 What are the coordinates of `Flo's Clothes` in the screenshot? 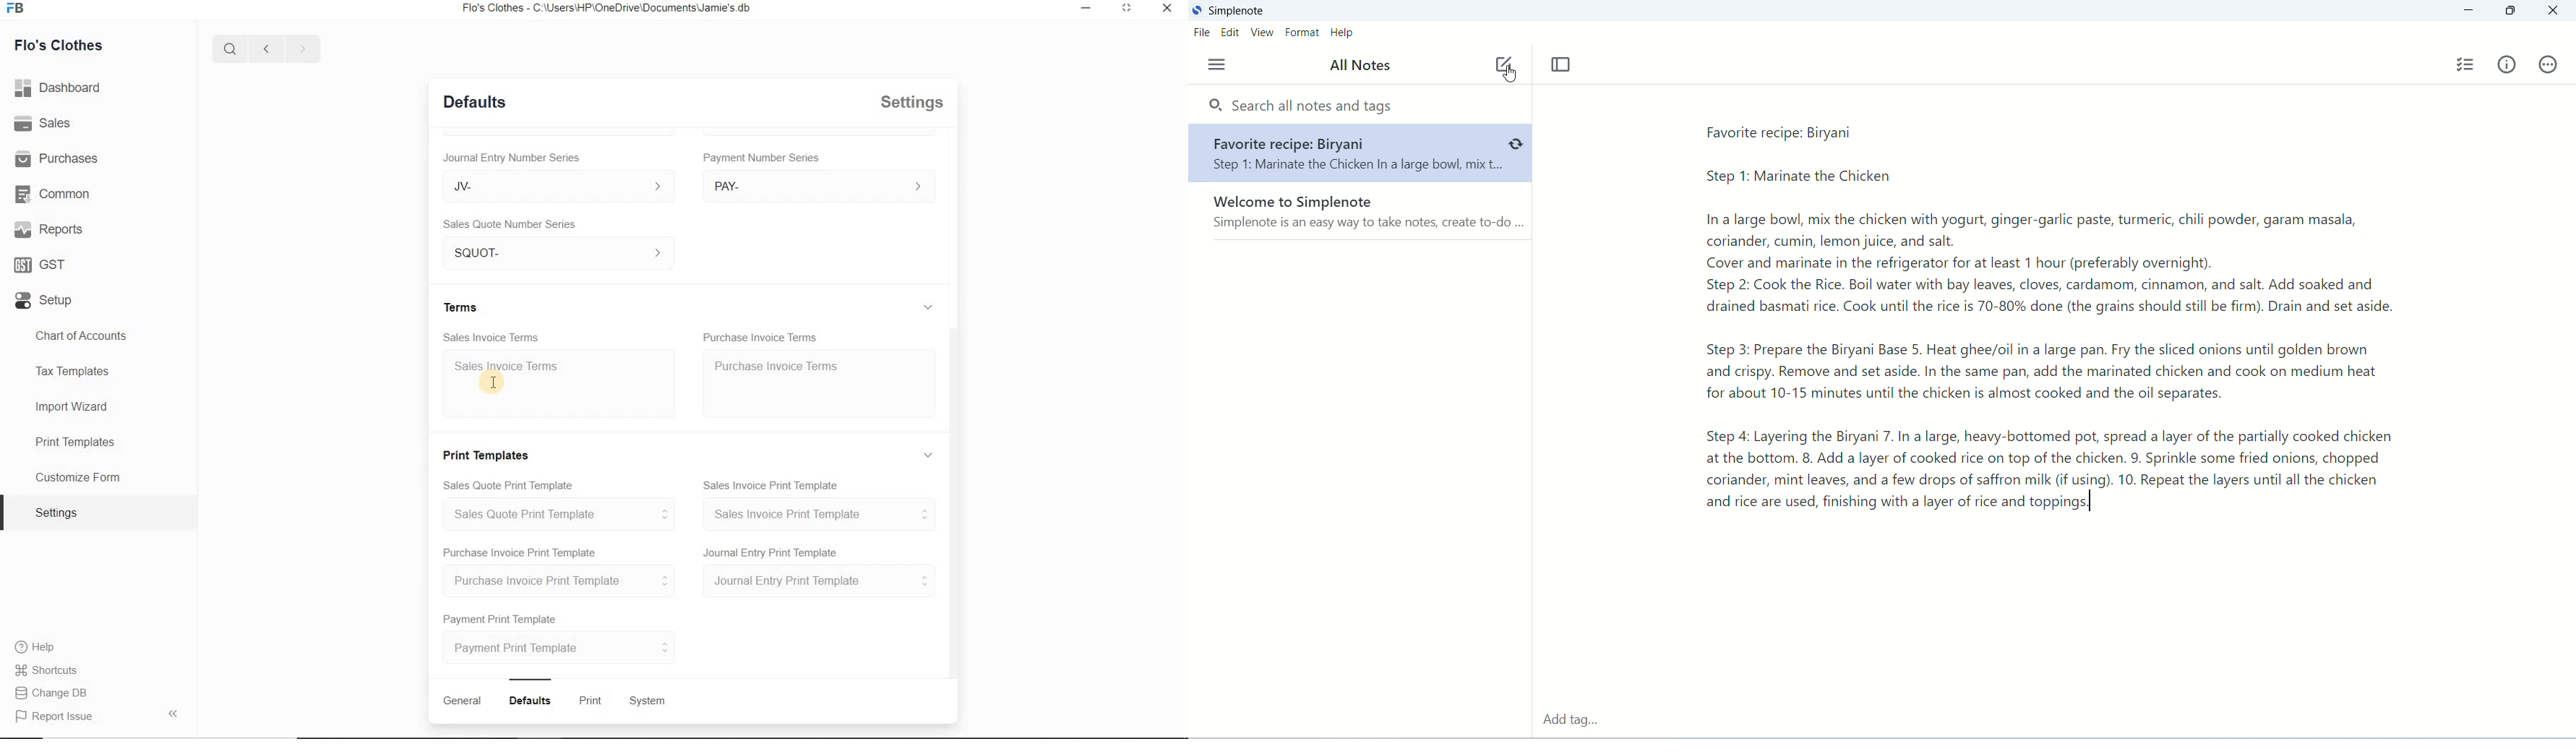 It's located at (60, 44).